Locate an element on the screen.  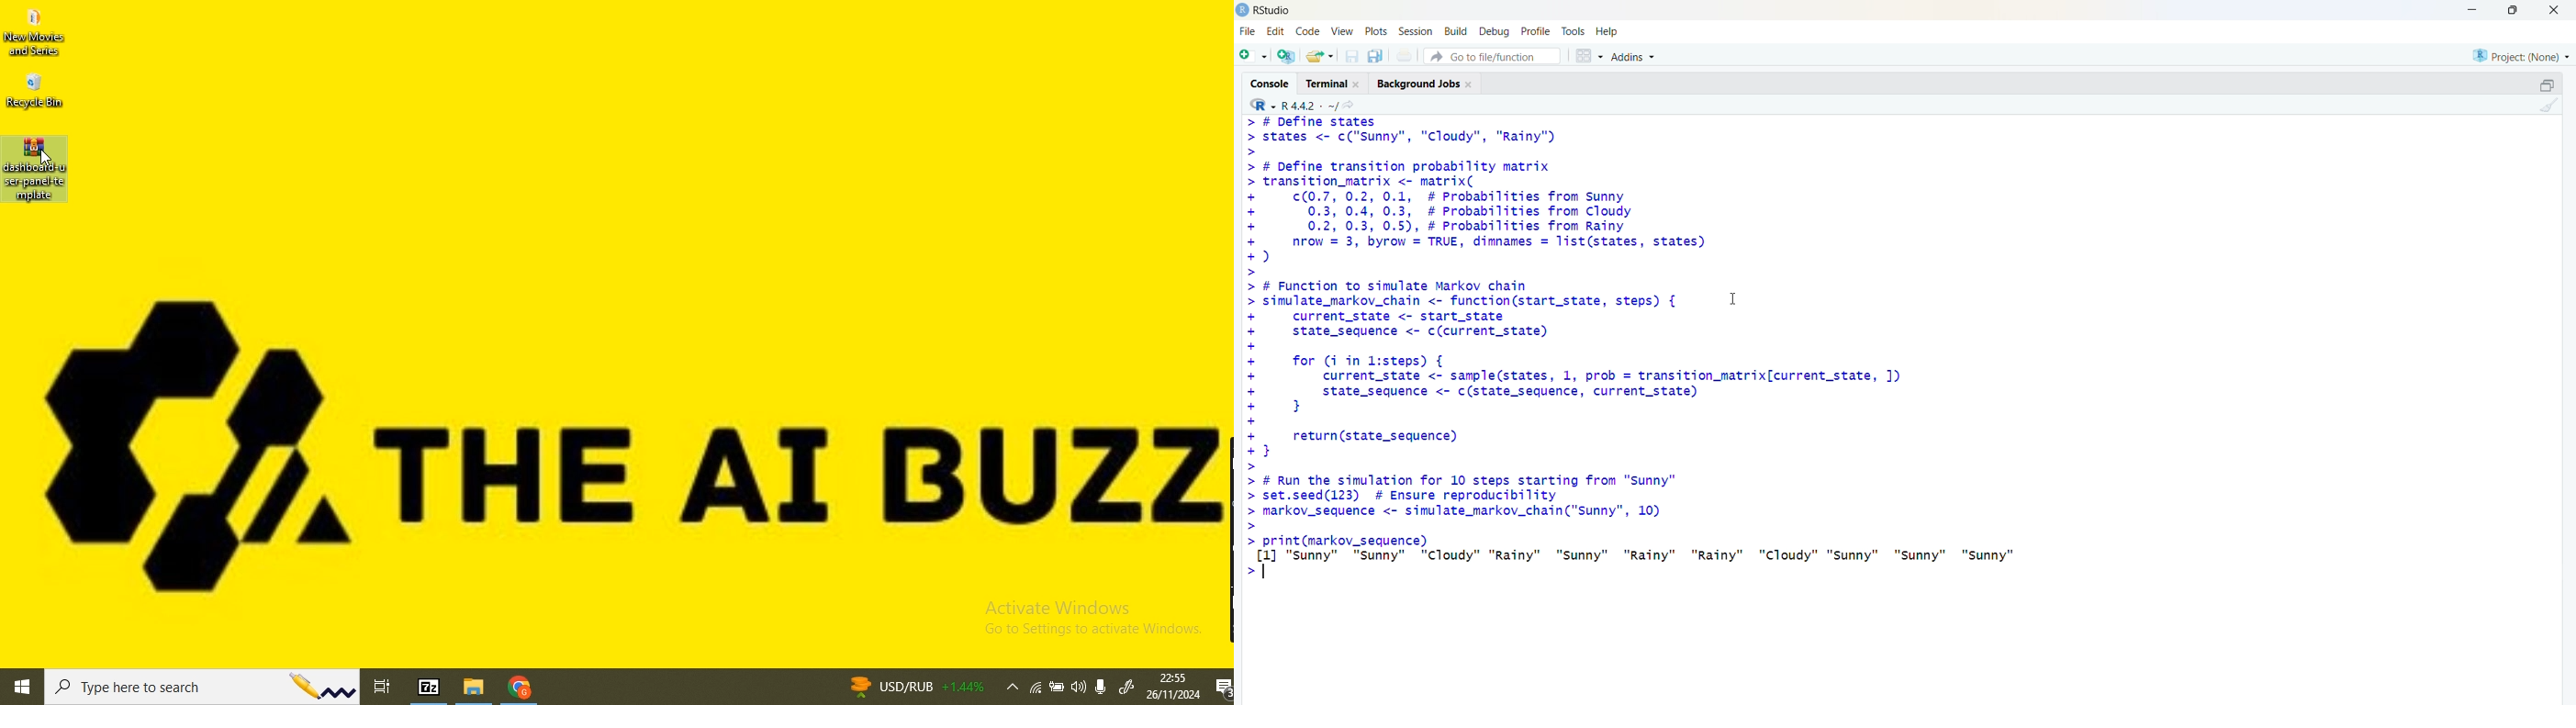
build is located at coordinates (1456, 31).